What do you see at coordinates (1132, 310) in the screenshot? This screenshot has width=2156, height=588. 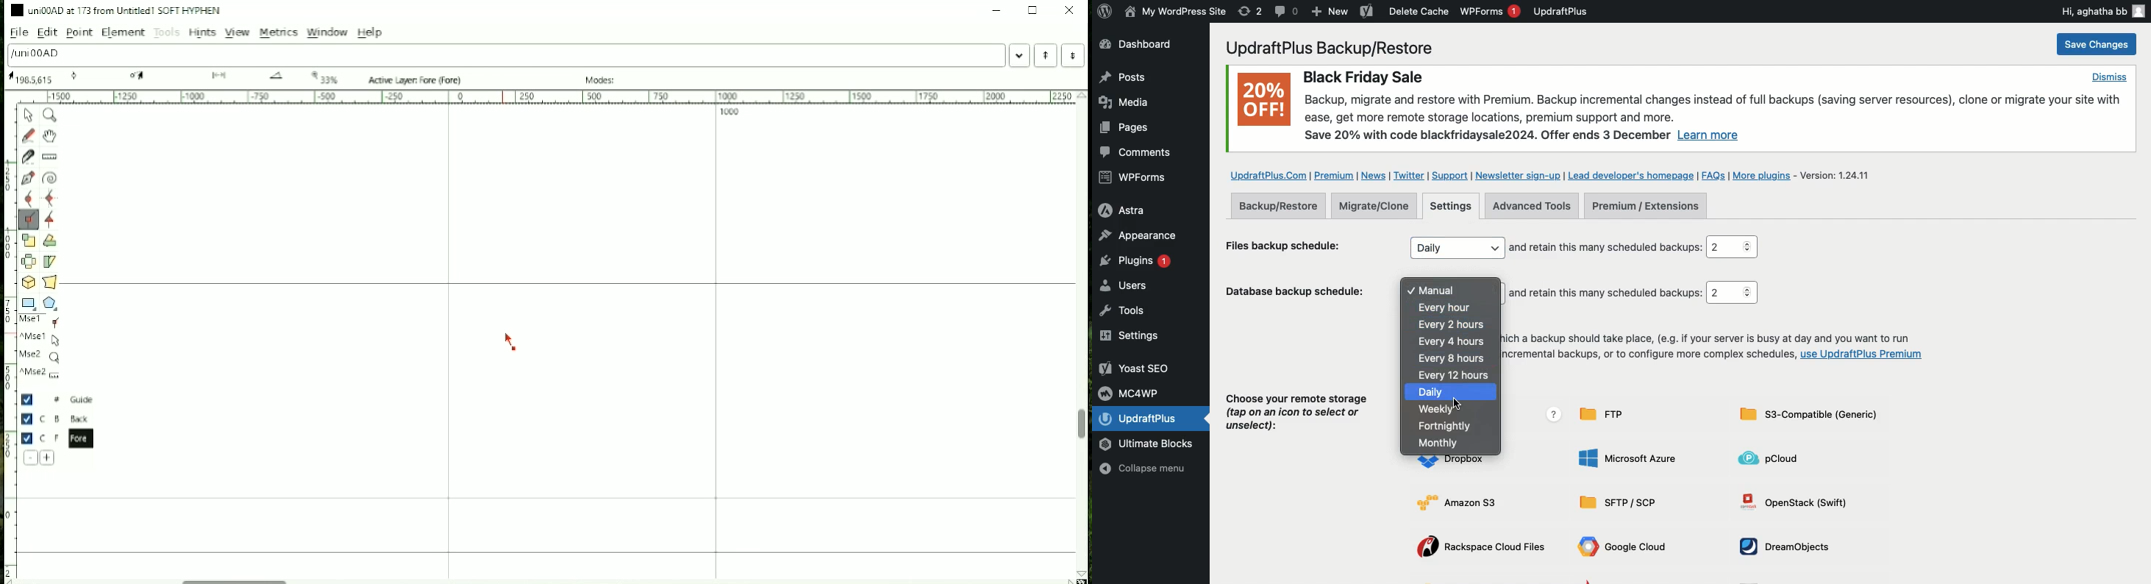 I see `Tools` at bounding box center [1132, 310].